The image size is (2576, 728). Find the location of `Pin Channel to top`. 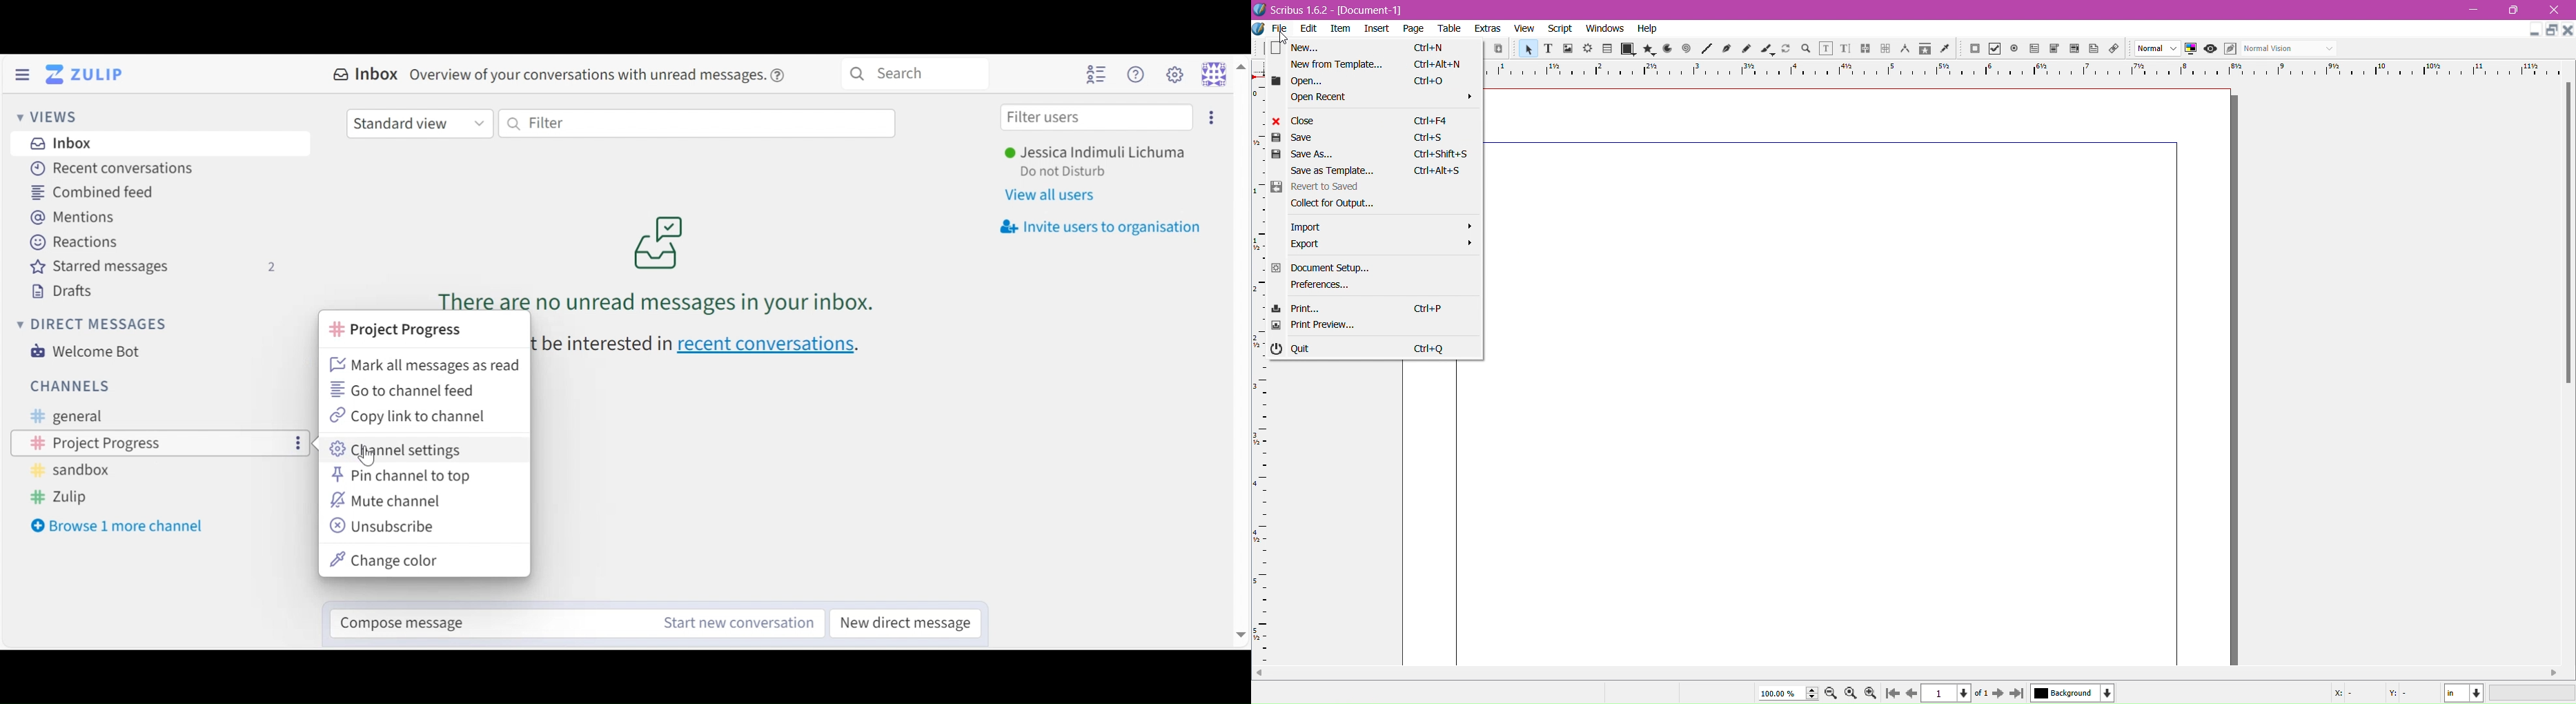

Pin Channel to top is located at coordinates (403, 476).